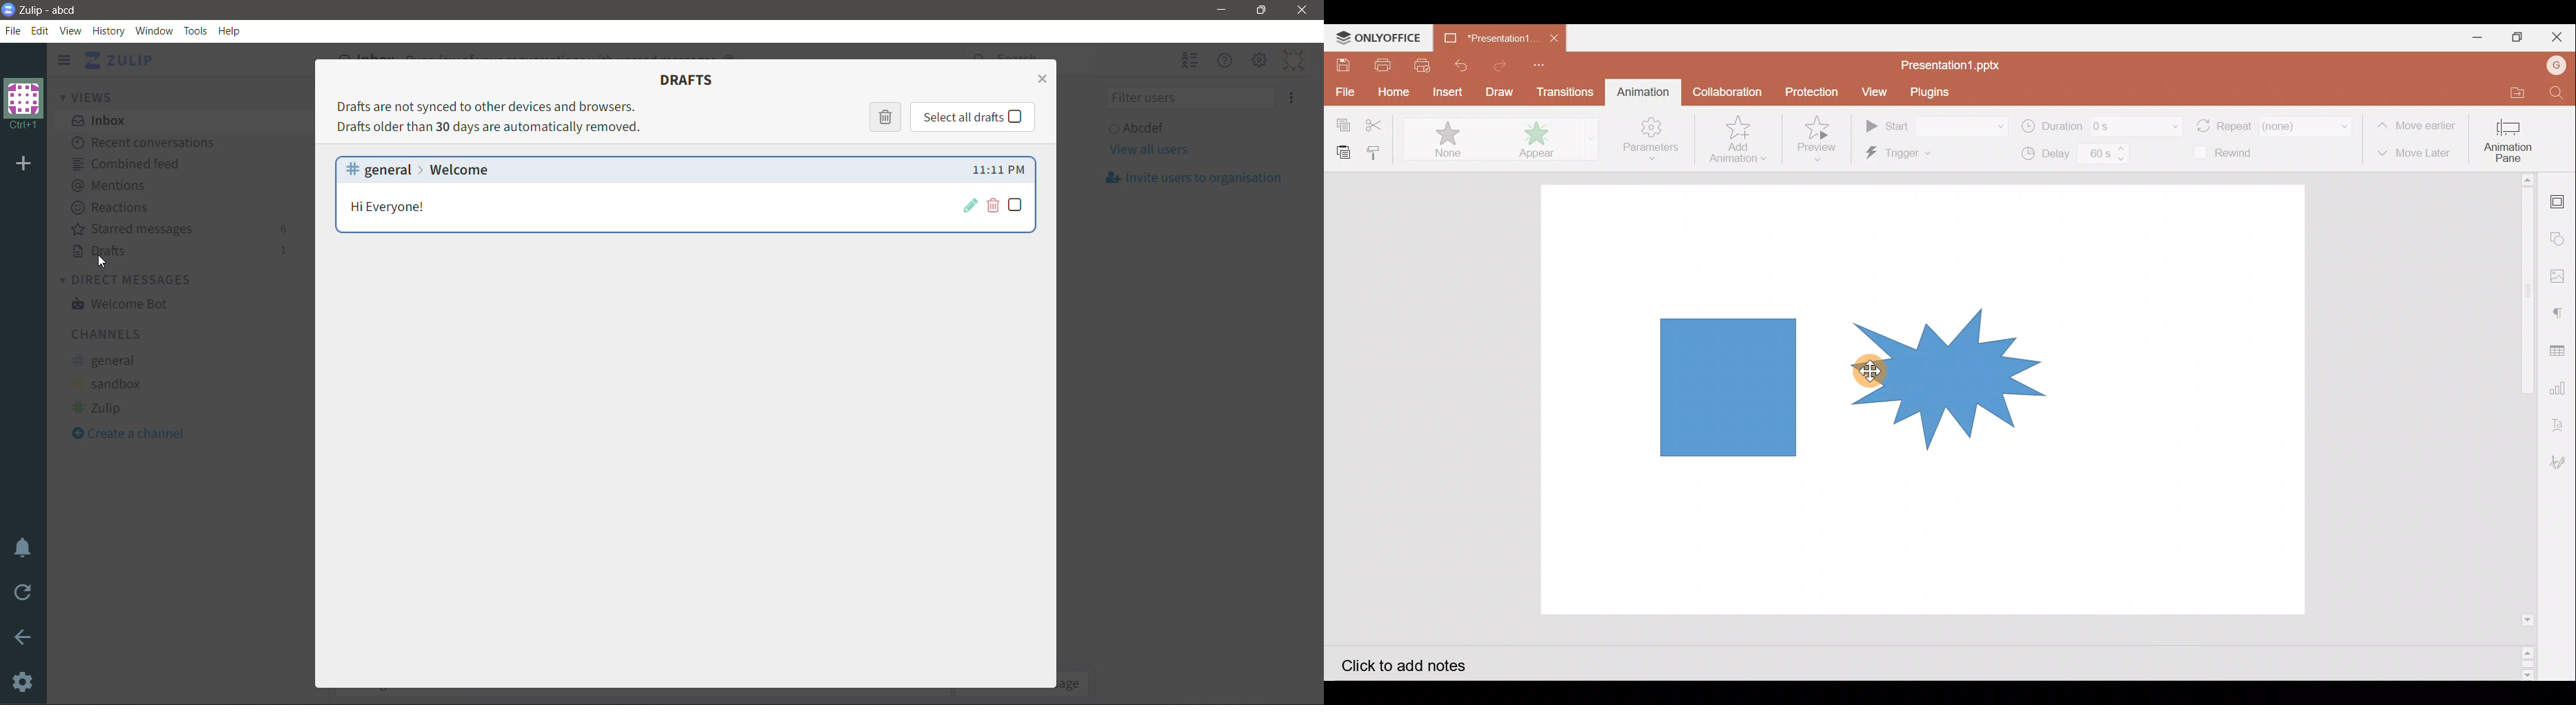  Describe the element at coordinates (1147, 150) in the screenshot. I see `View all users` at that location.